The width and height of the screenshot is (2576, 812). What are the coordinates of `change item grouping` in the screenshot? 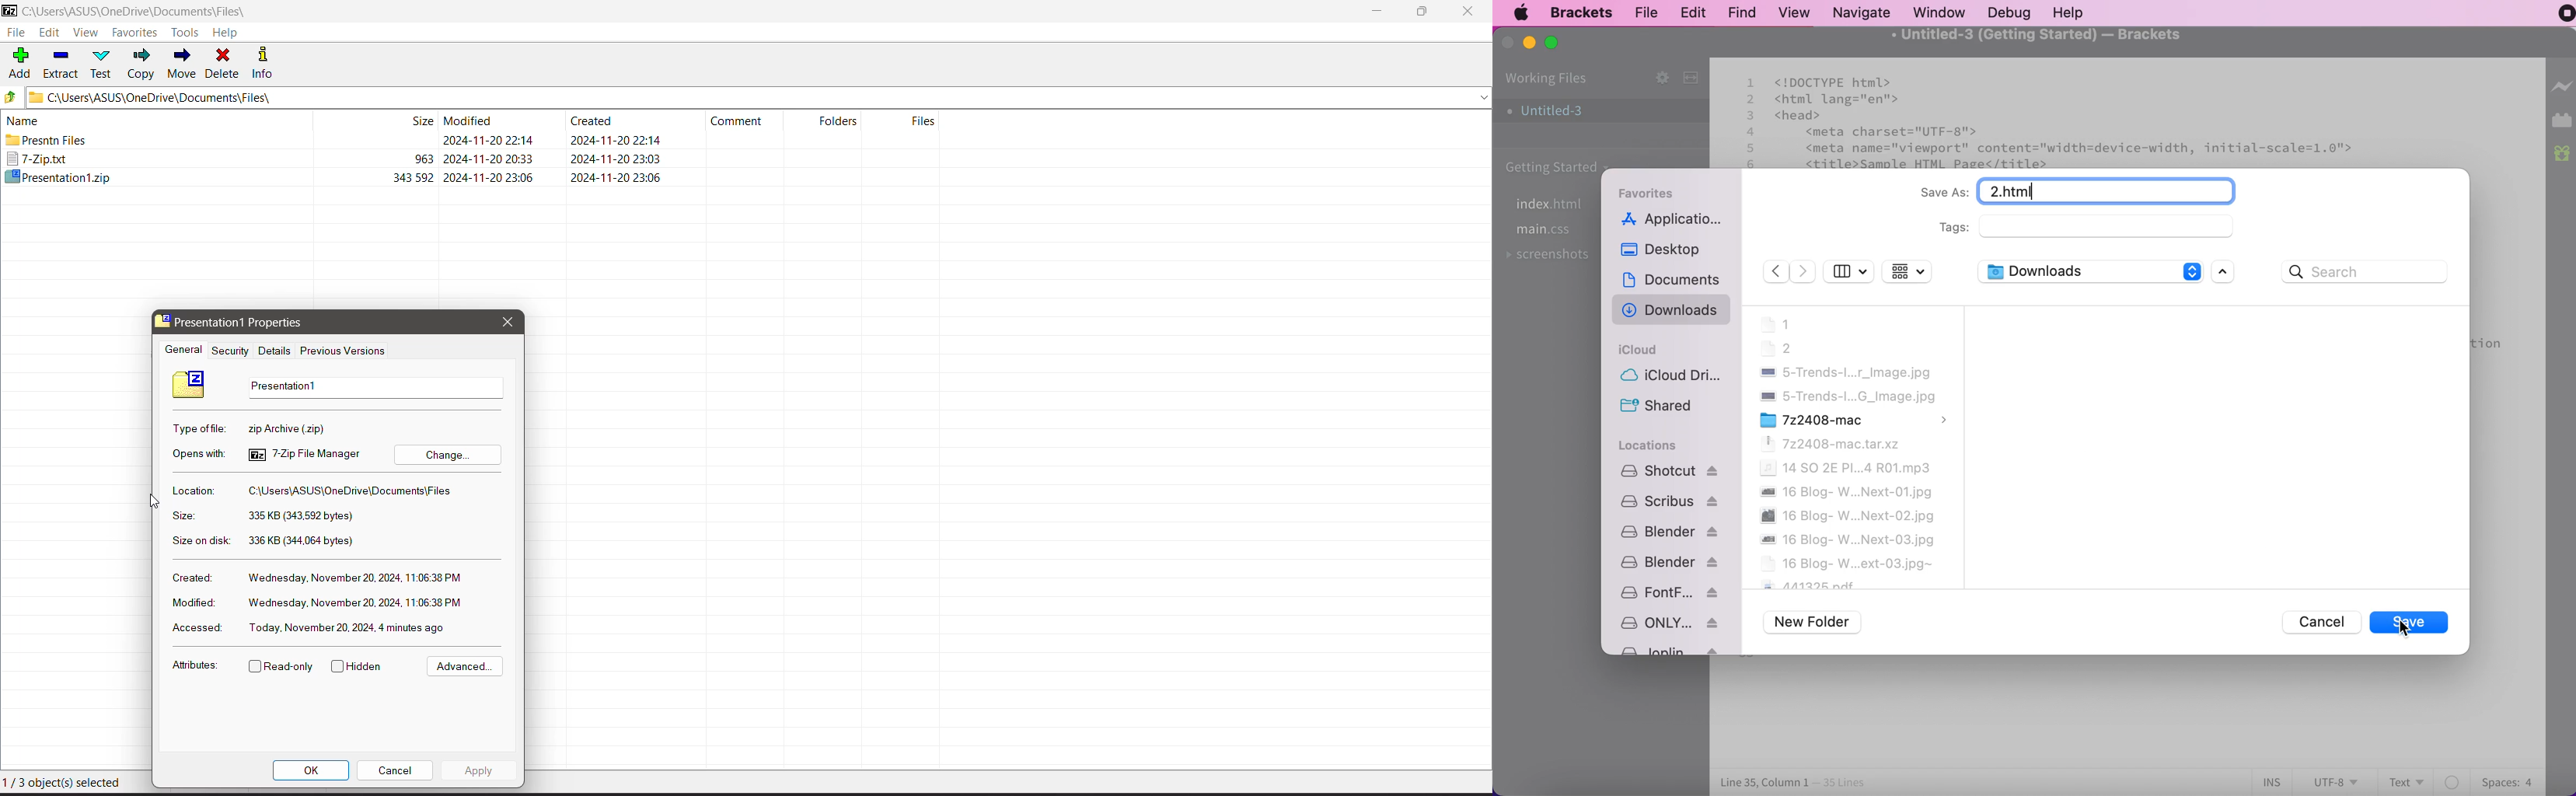 It's located at (1908, 273).